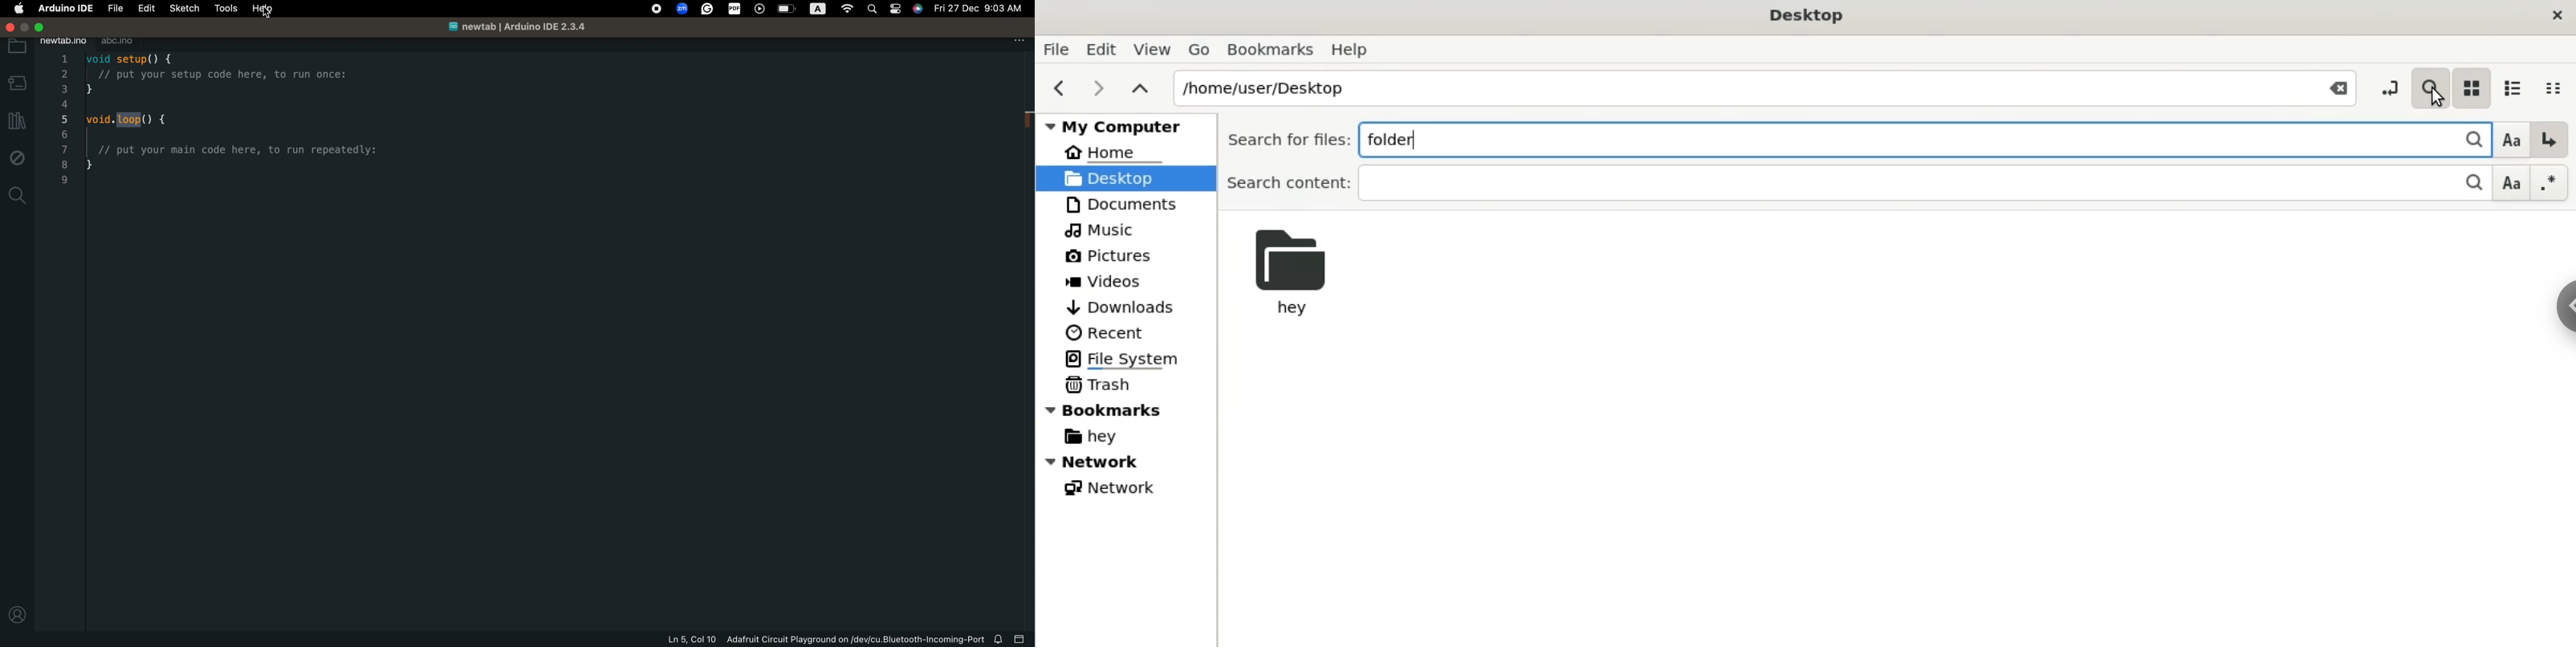 This screenshot has height=672, width=2576. Describe the element at coordinates (233, 115) in the screenshot. I see `code` at that location.